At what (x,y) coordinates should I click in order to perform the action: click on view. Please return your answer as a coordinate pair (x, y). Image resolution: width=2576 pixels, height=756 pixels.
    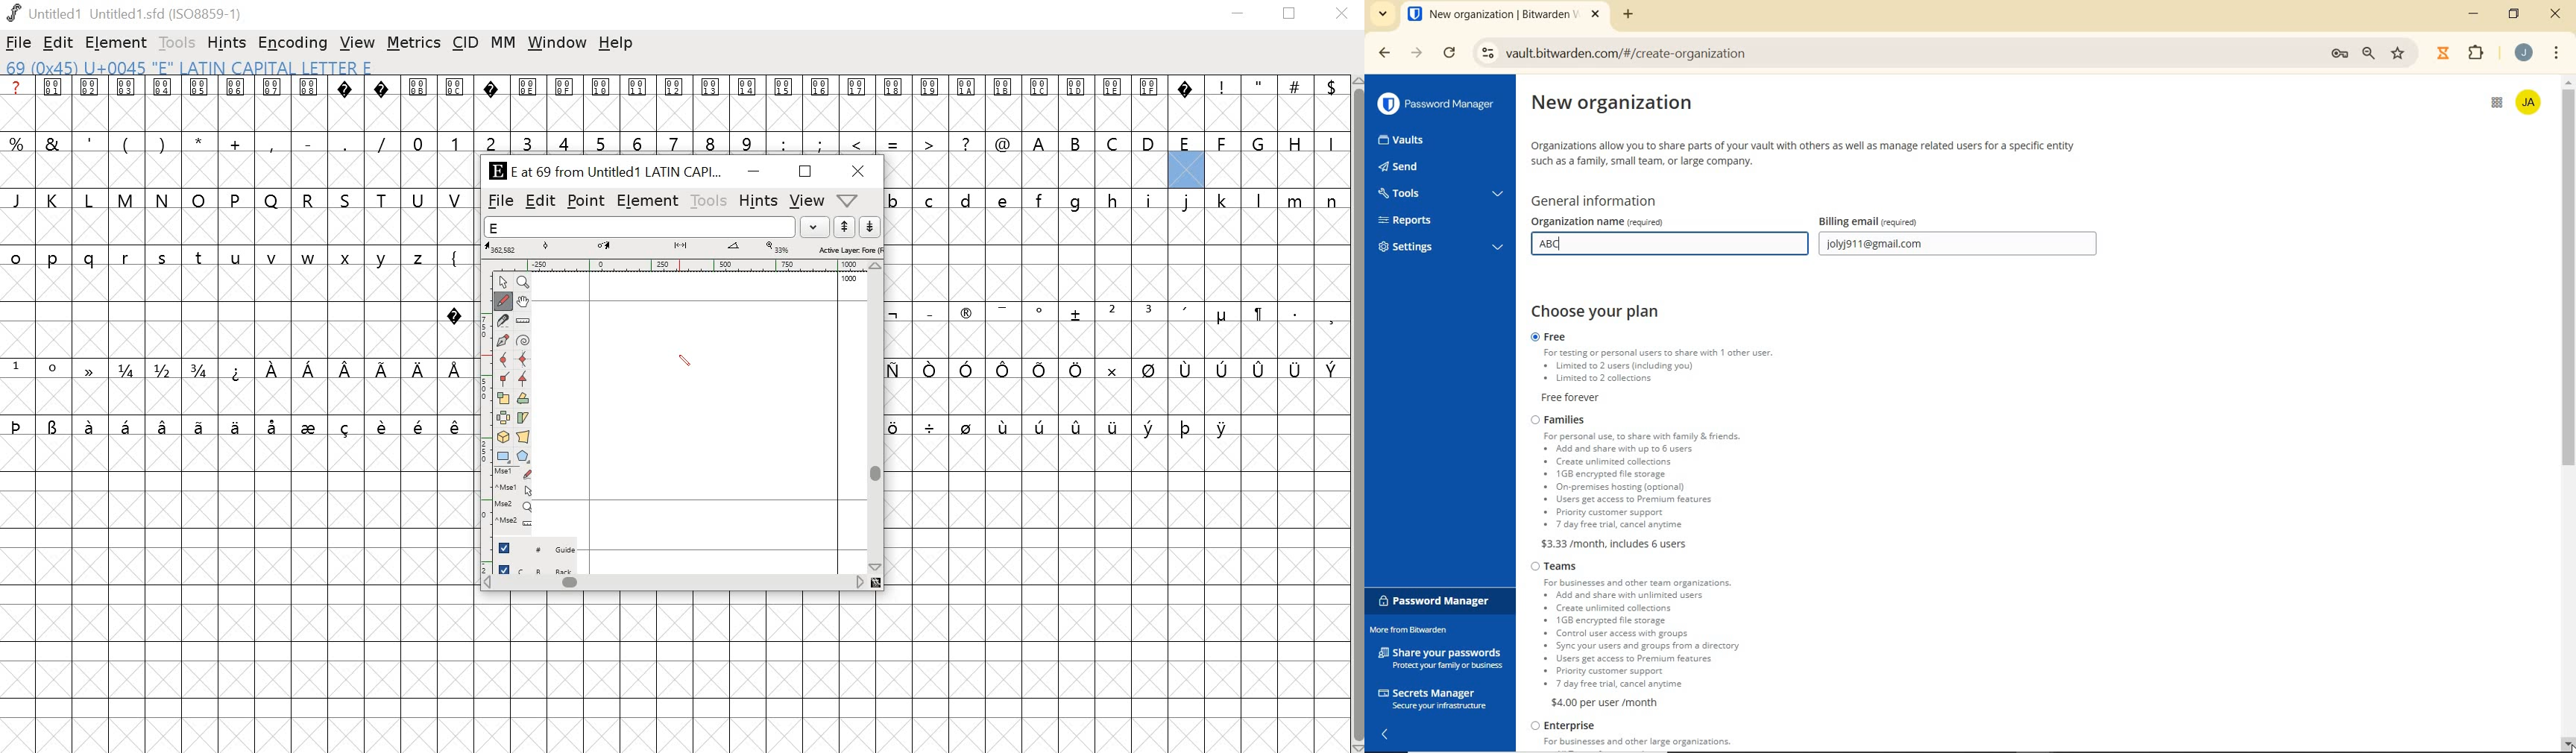
    Looking at the image, I should click on (805, 201).